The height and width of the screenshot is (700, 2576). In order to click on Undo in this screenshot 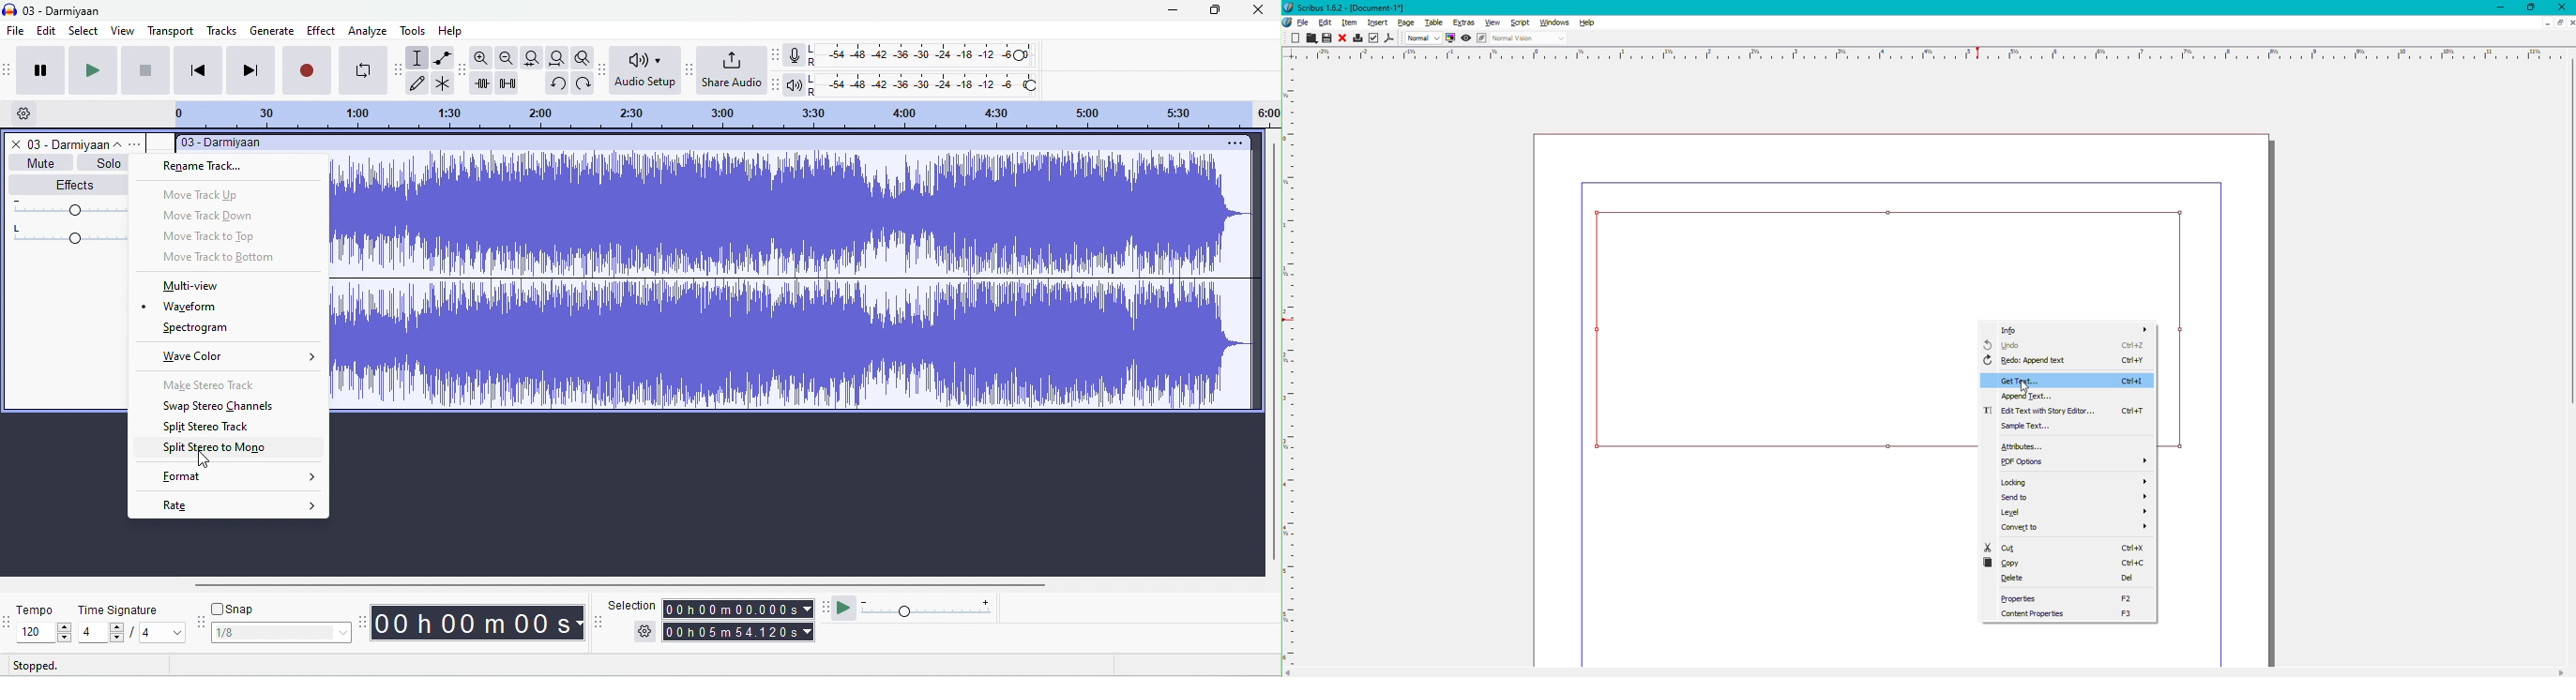, I will do `click(2066, 345)`.